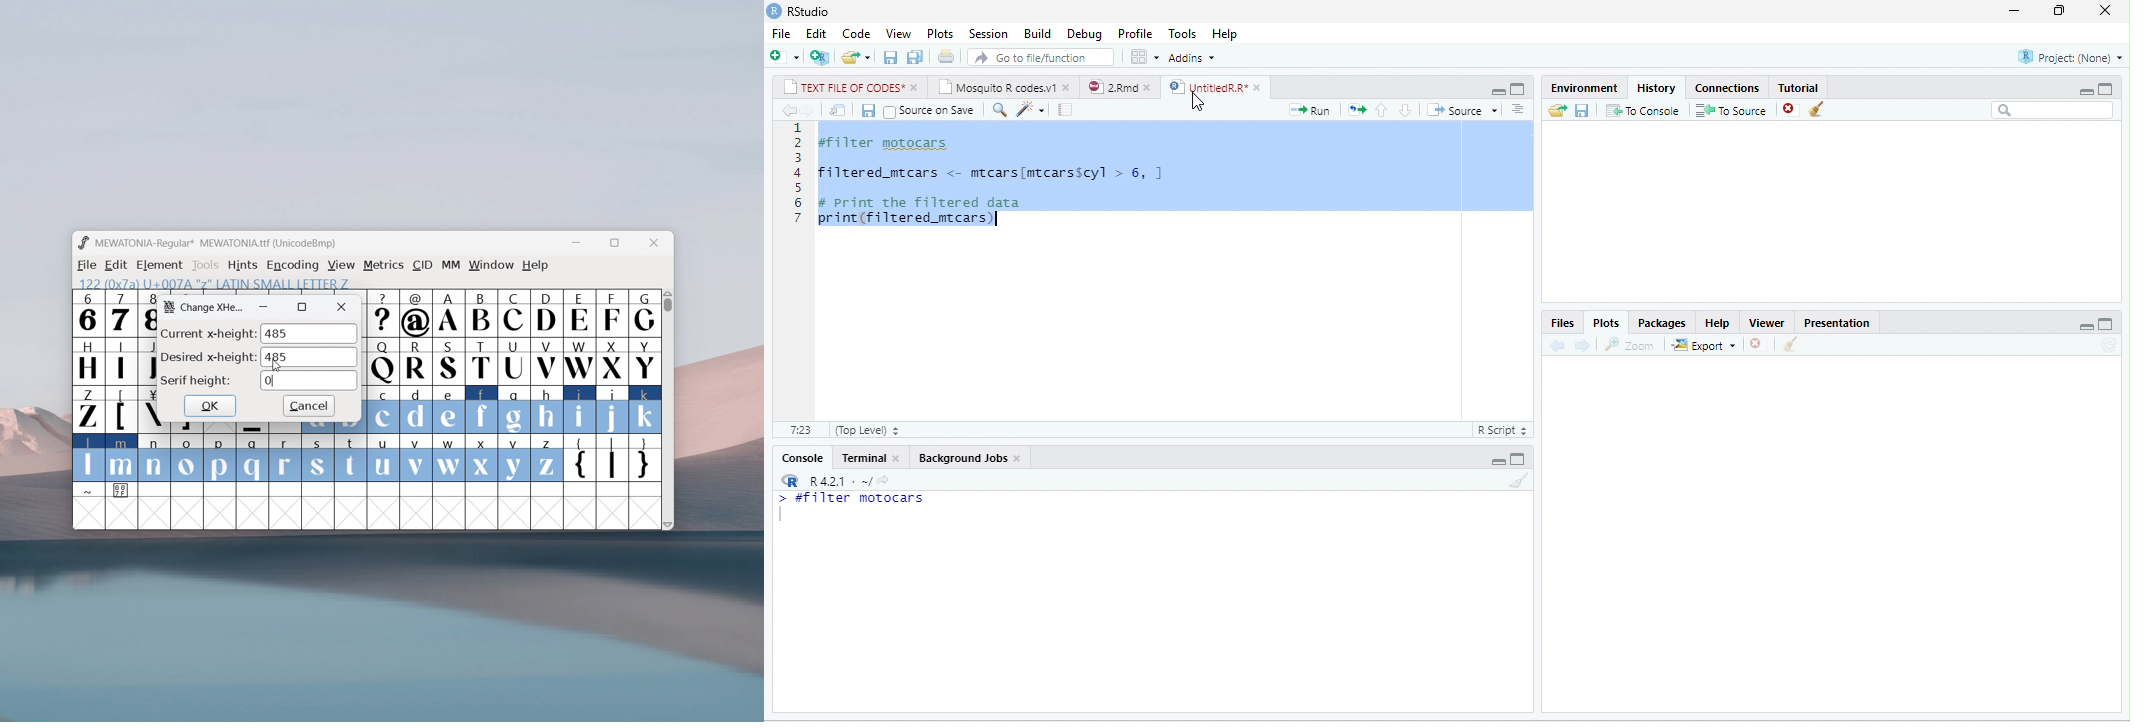 This screenshot has height=728, width=2156. I want to click on TEXT FILE OF CODES, so click(844, 86).